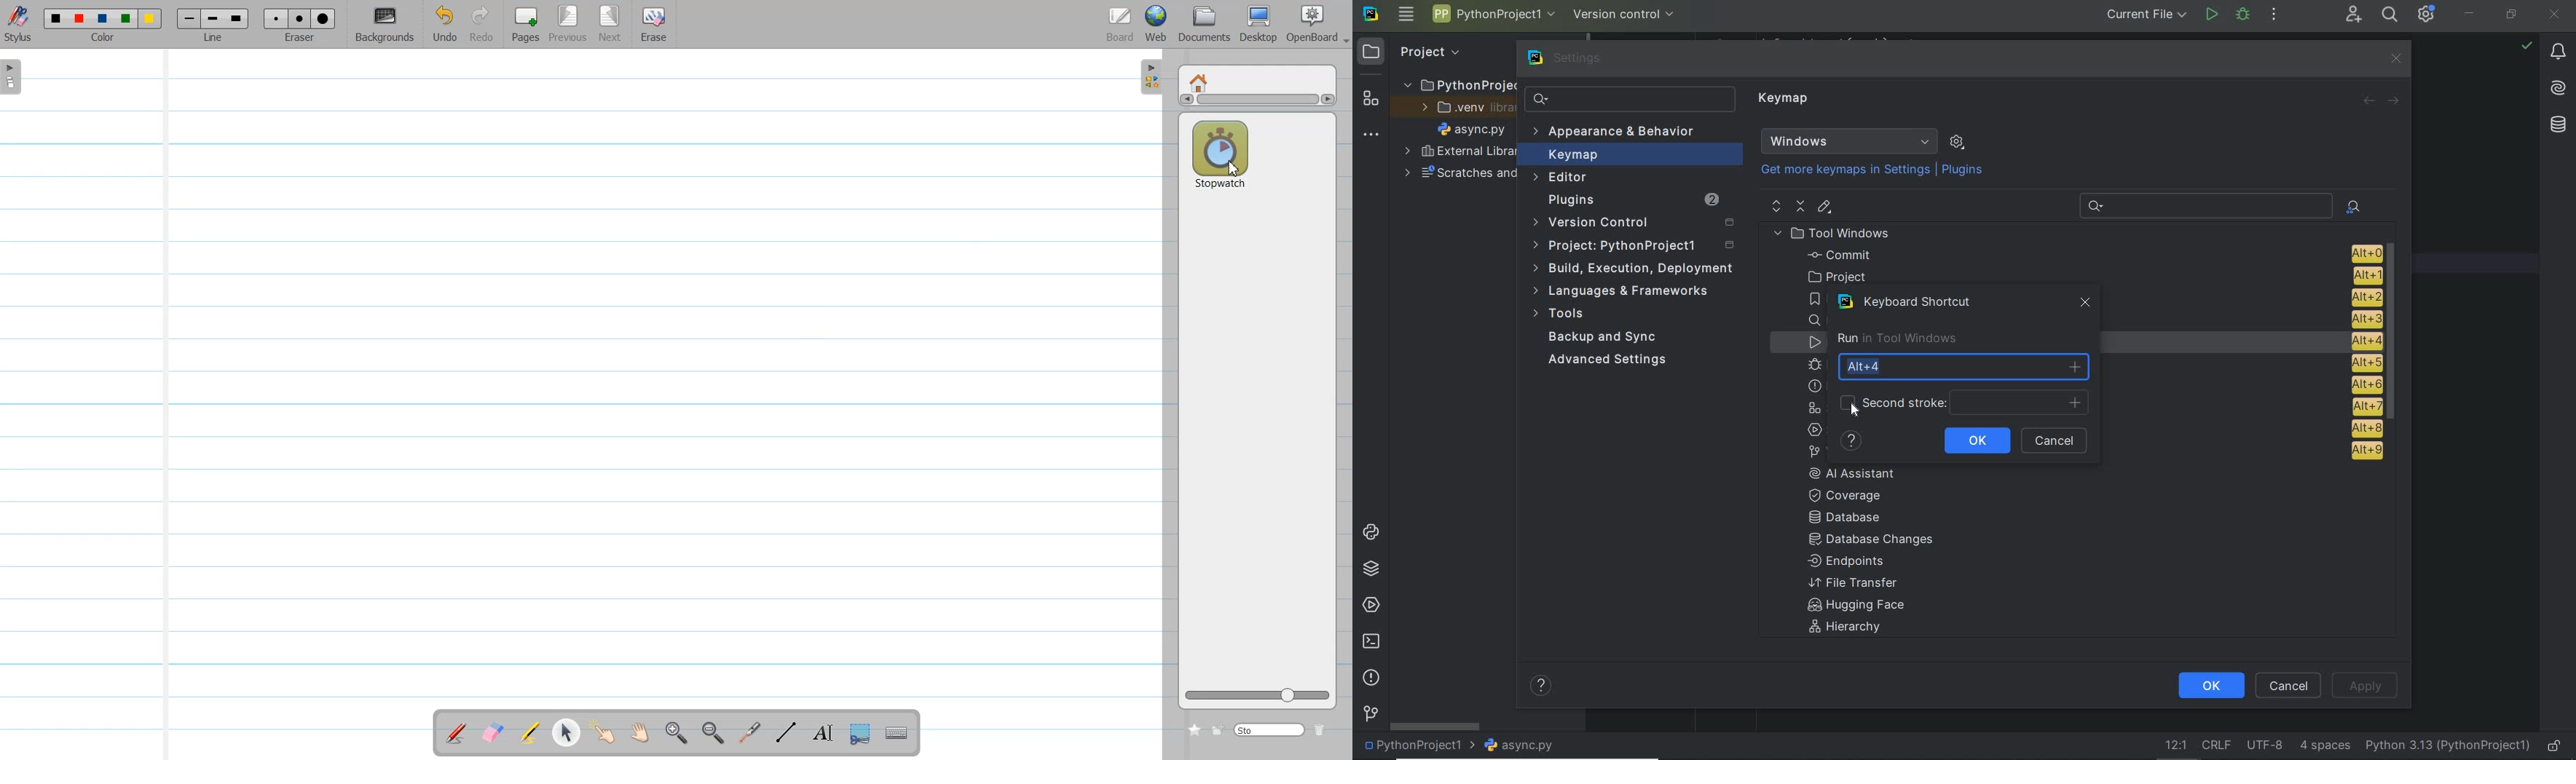 Image resolution: width=2576 pixels, height=784 pixels. What do you see at coordinates (2556, 13) in the screenshot?
I see `close` at bounding box center [2556, 13].